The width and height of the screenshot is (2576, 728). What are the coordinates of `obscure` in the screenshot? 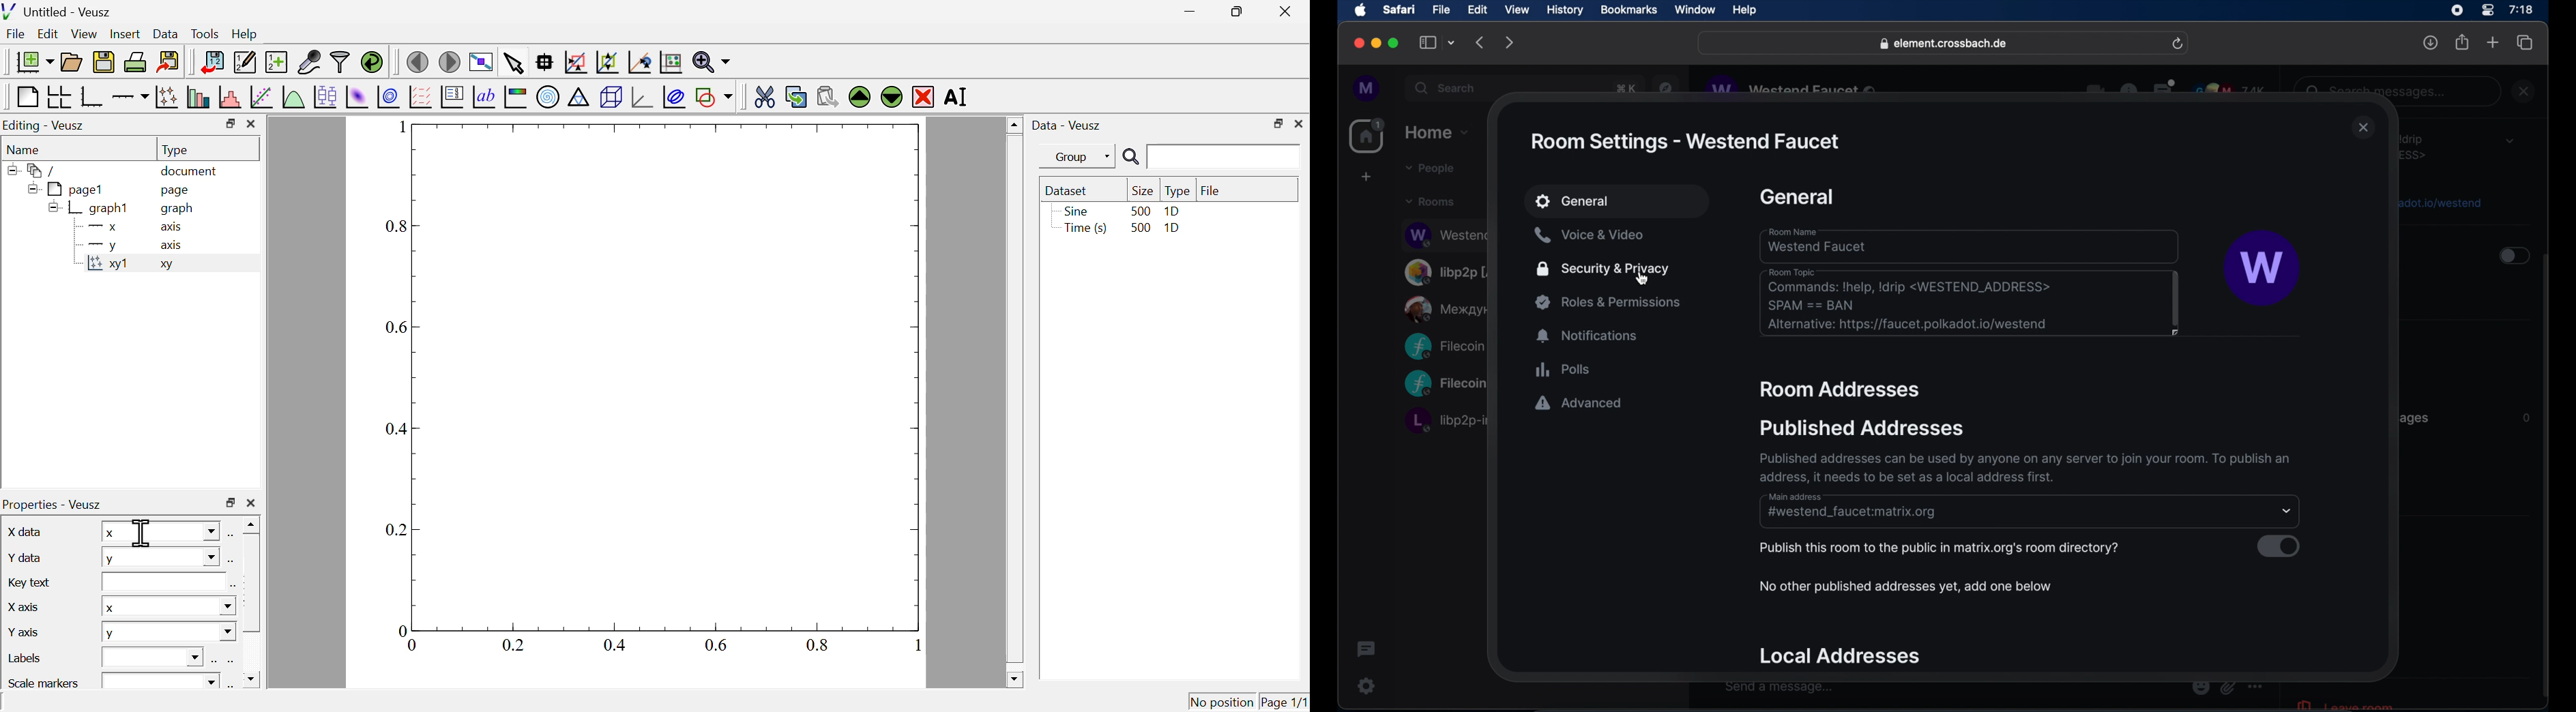 It's located at (1793, 88).